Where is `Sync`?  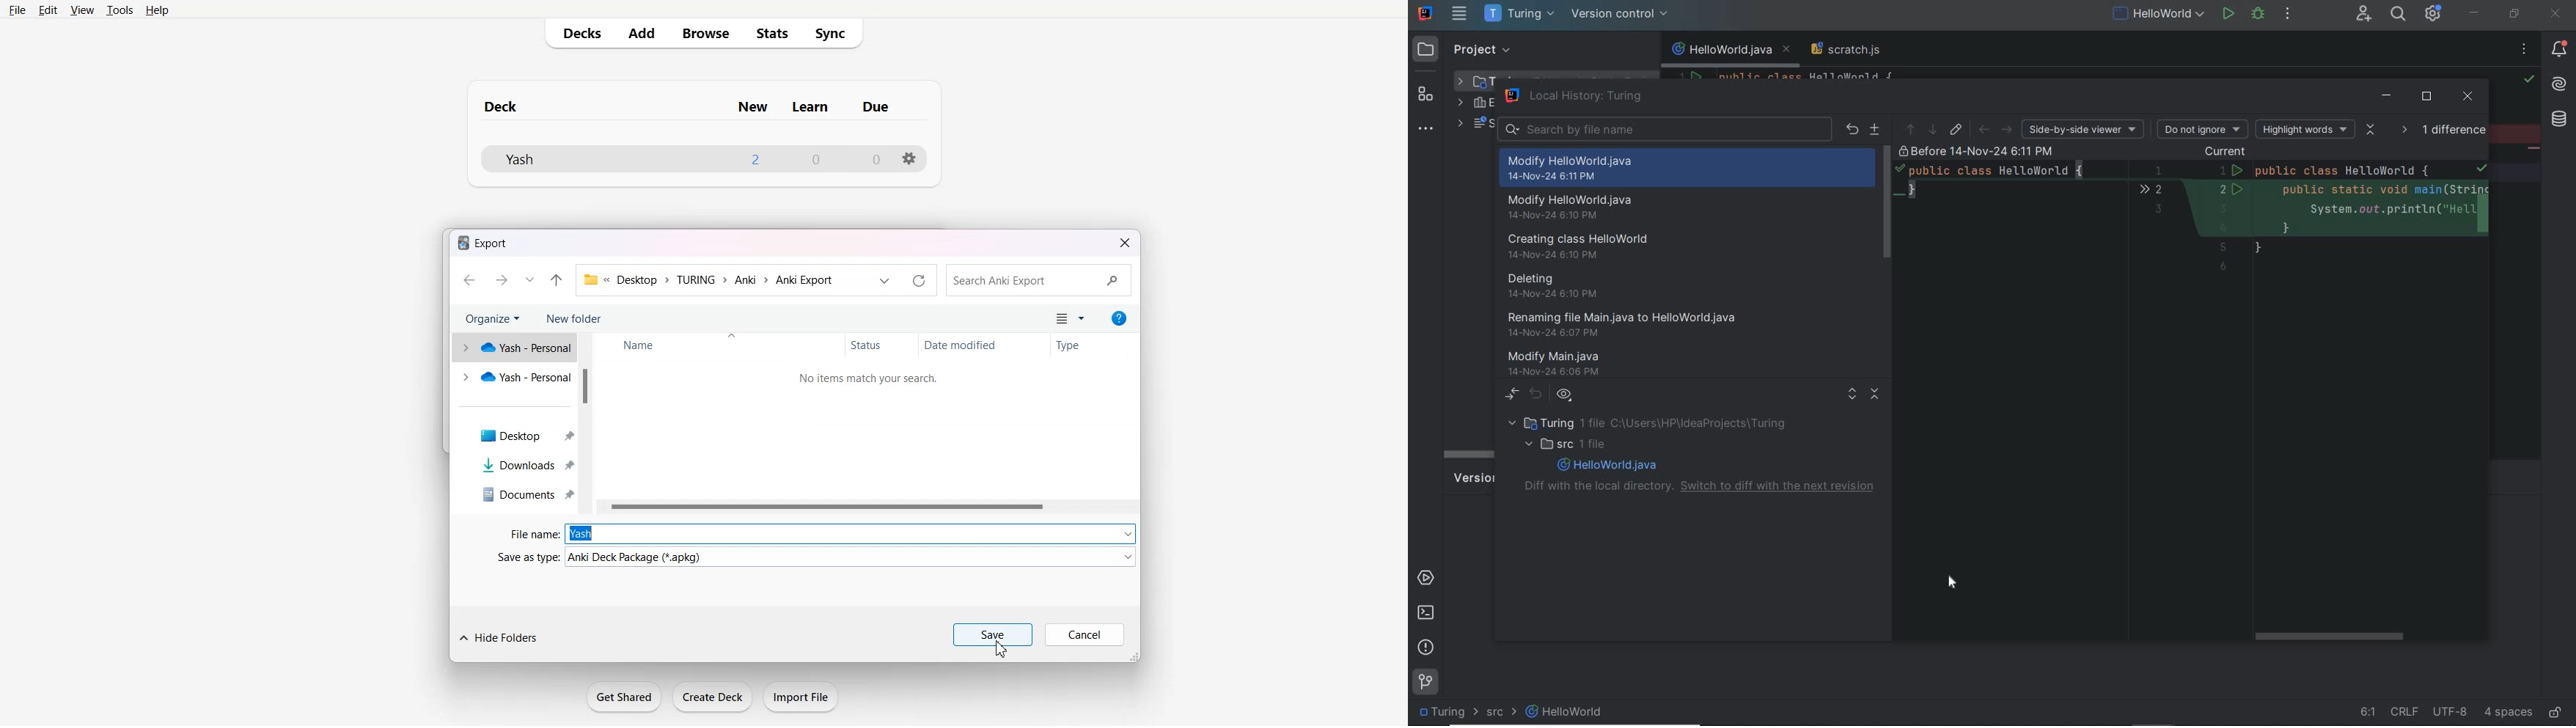 Sync is located at coordinates (834, 34).